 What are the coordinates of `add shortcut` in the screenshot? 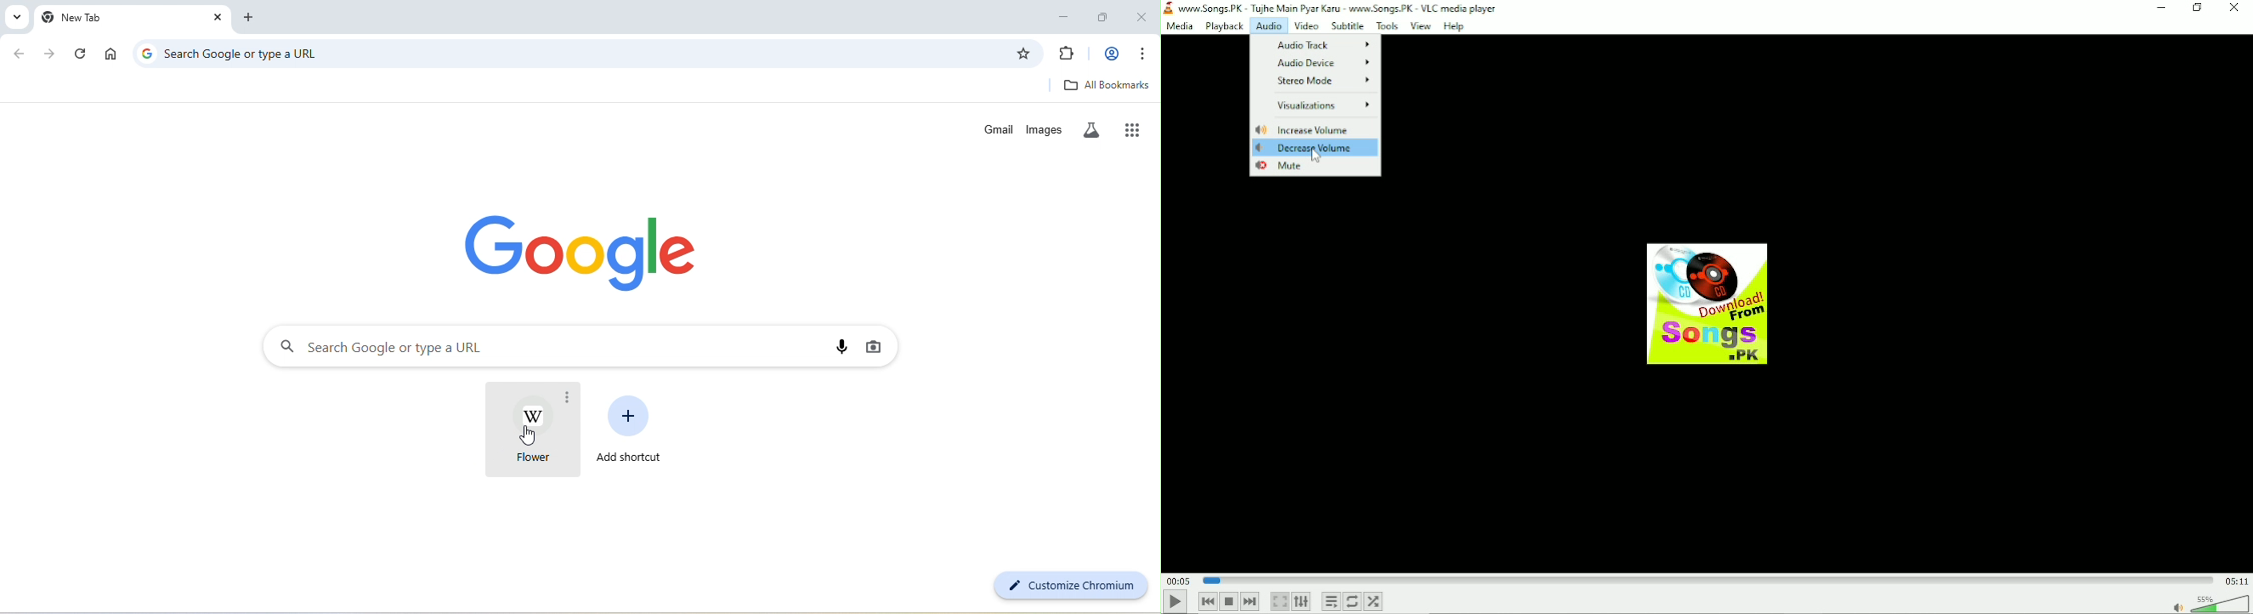 It's located at (633, 428).